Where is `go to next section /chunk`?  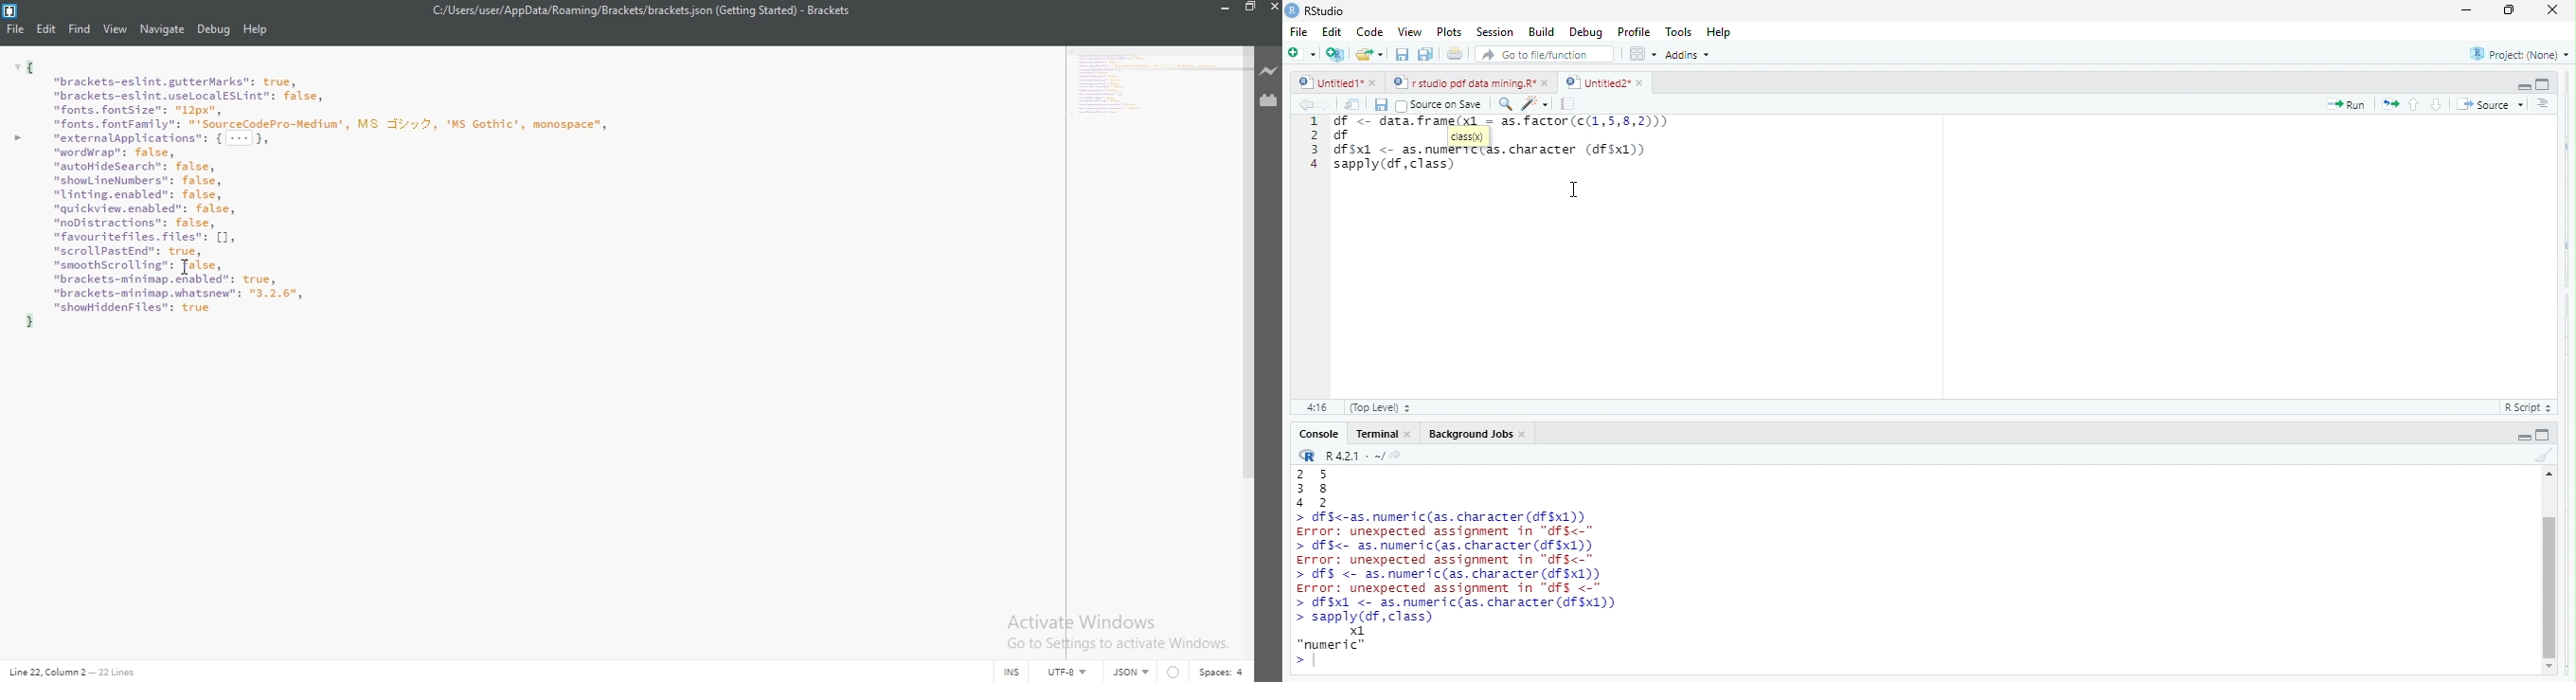 go to next section /chunk is located at coordinates (2438, 106).